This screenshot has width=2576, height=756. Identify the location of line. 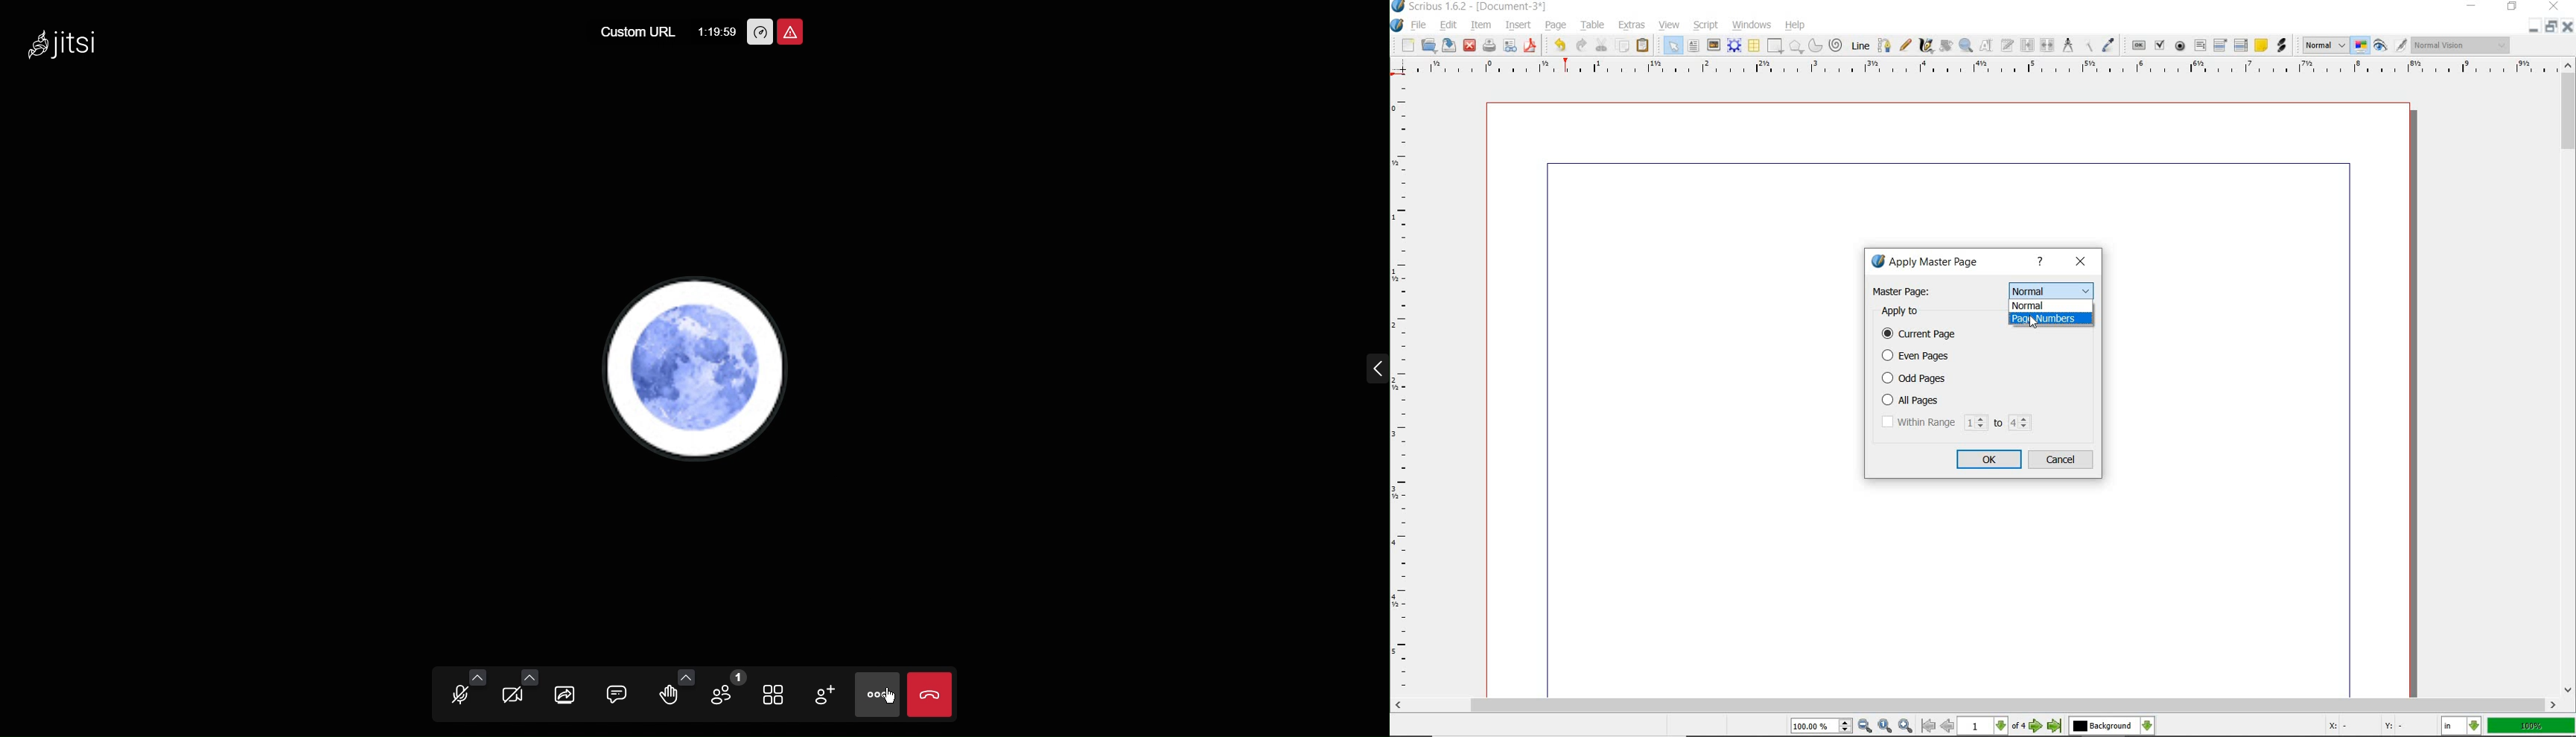
(1859, 45).